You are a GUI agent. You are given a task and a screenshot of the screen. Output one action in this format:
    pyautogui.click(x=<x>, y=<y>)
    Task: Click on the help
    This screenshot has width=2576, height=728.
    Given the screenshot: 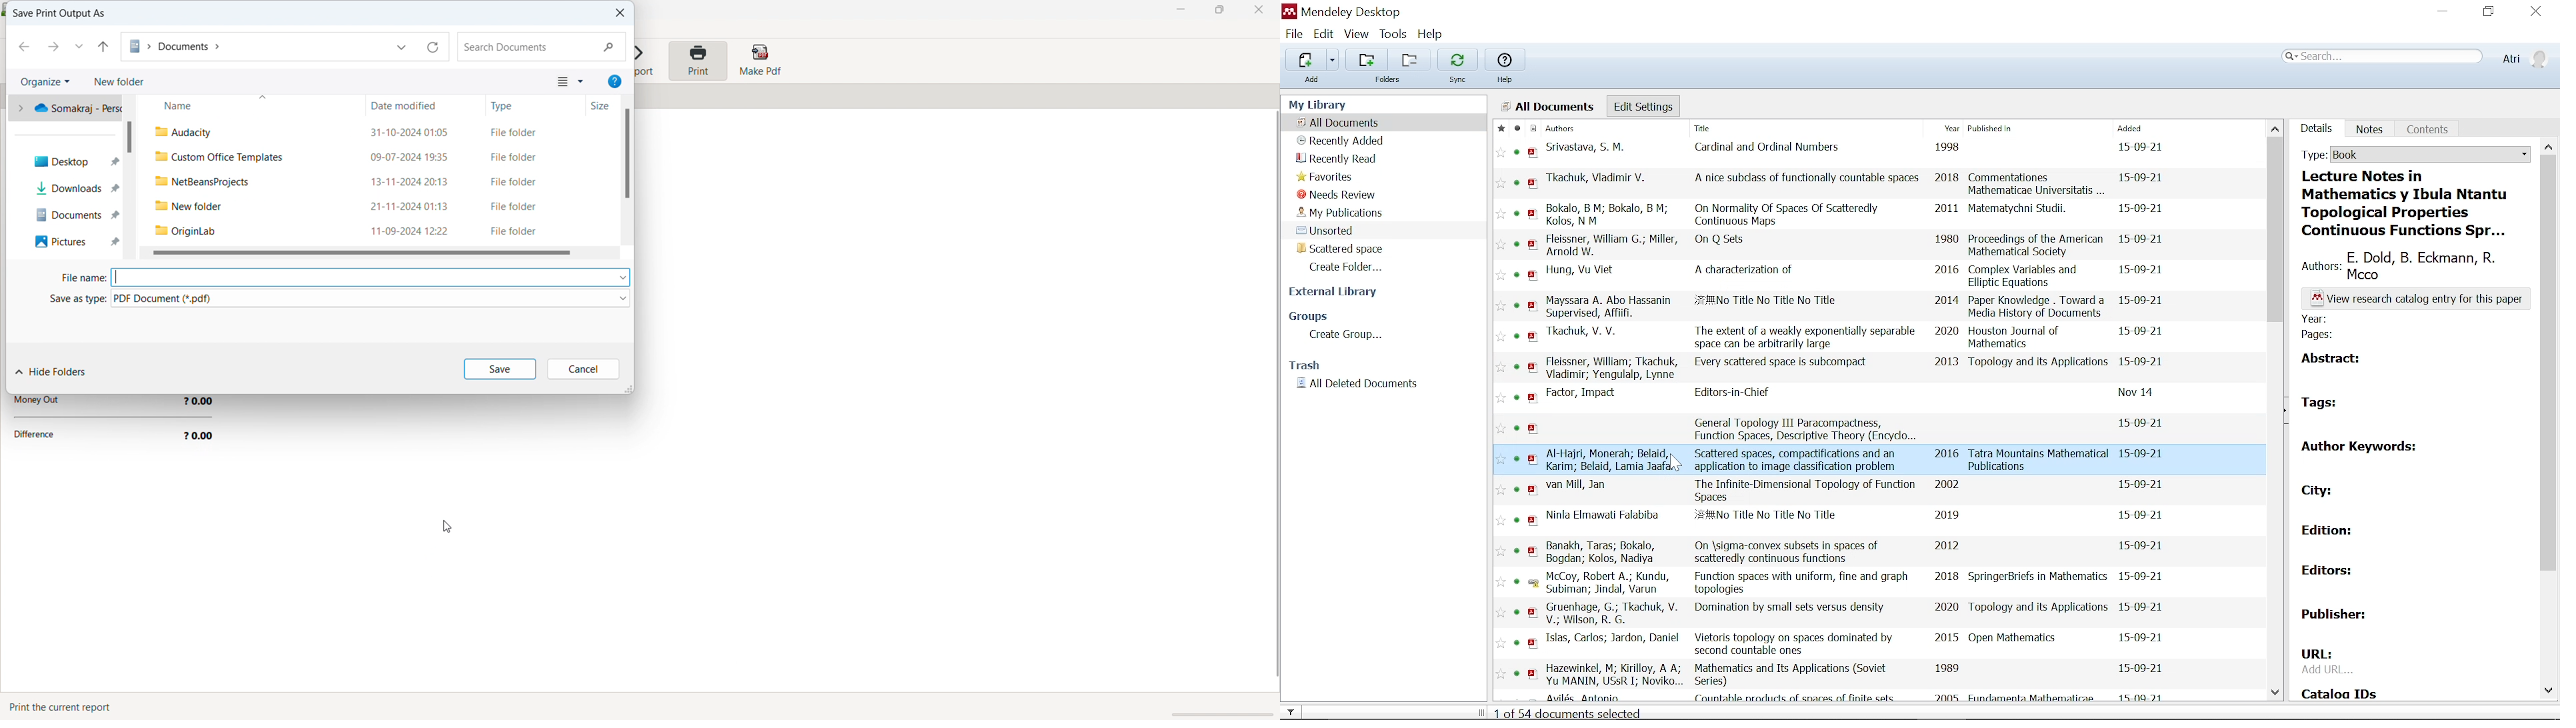 What is the action you would take?
    pyautogui.click(x=615, y=81)
    